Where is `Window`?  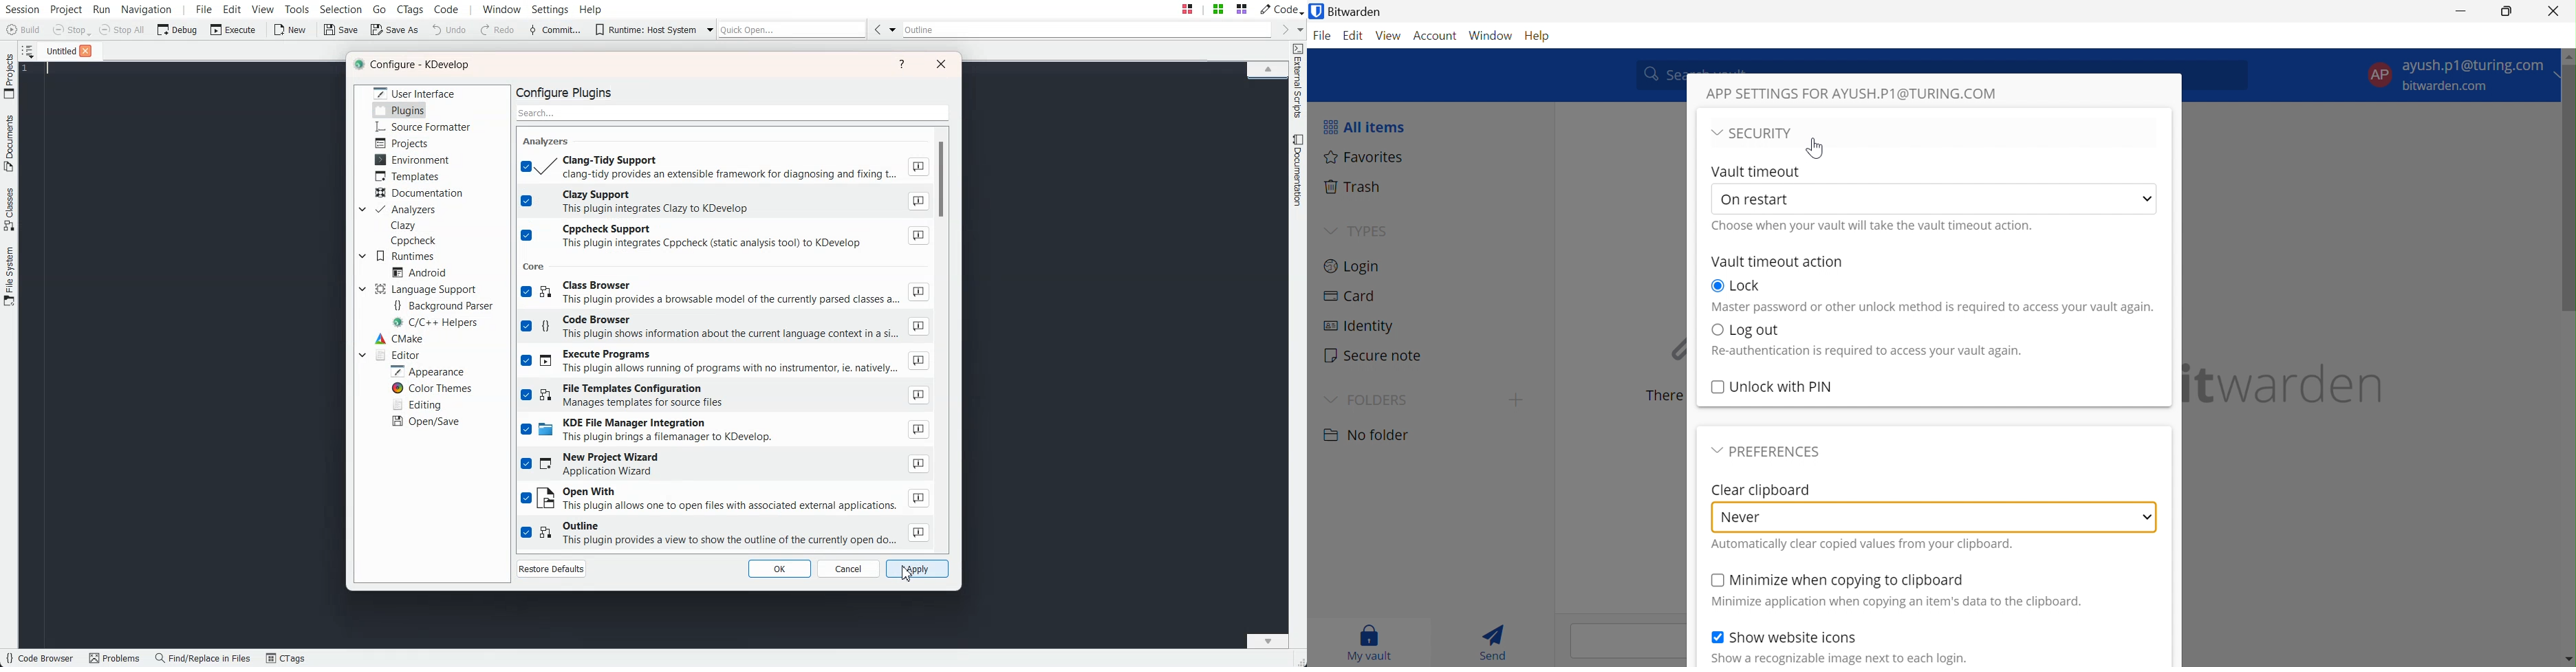
Window is located at coordinates (1492, 34).